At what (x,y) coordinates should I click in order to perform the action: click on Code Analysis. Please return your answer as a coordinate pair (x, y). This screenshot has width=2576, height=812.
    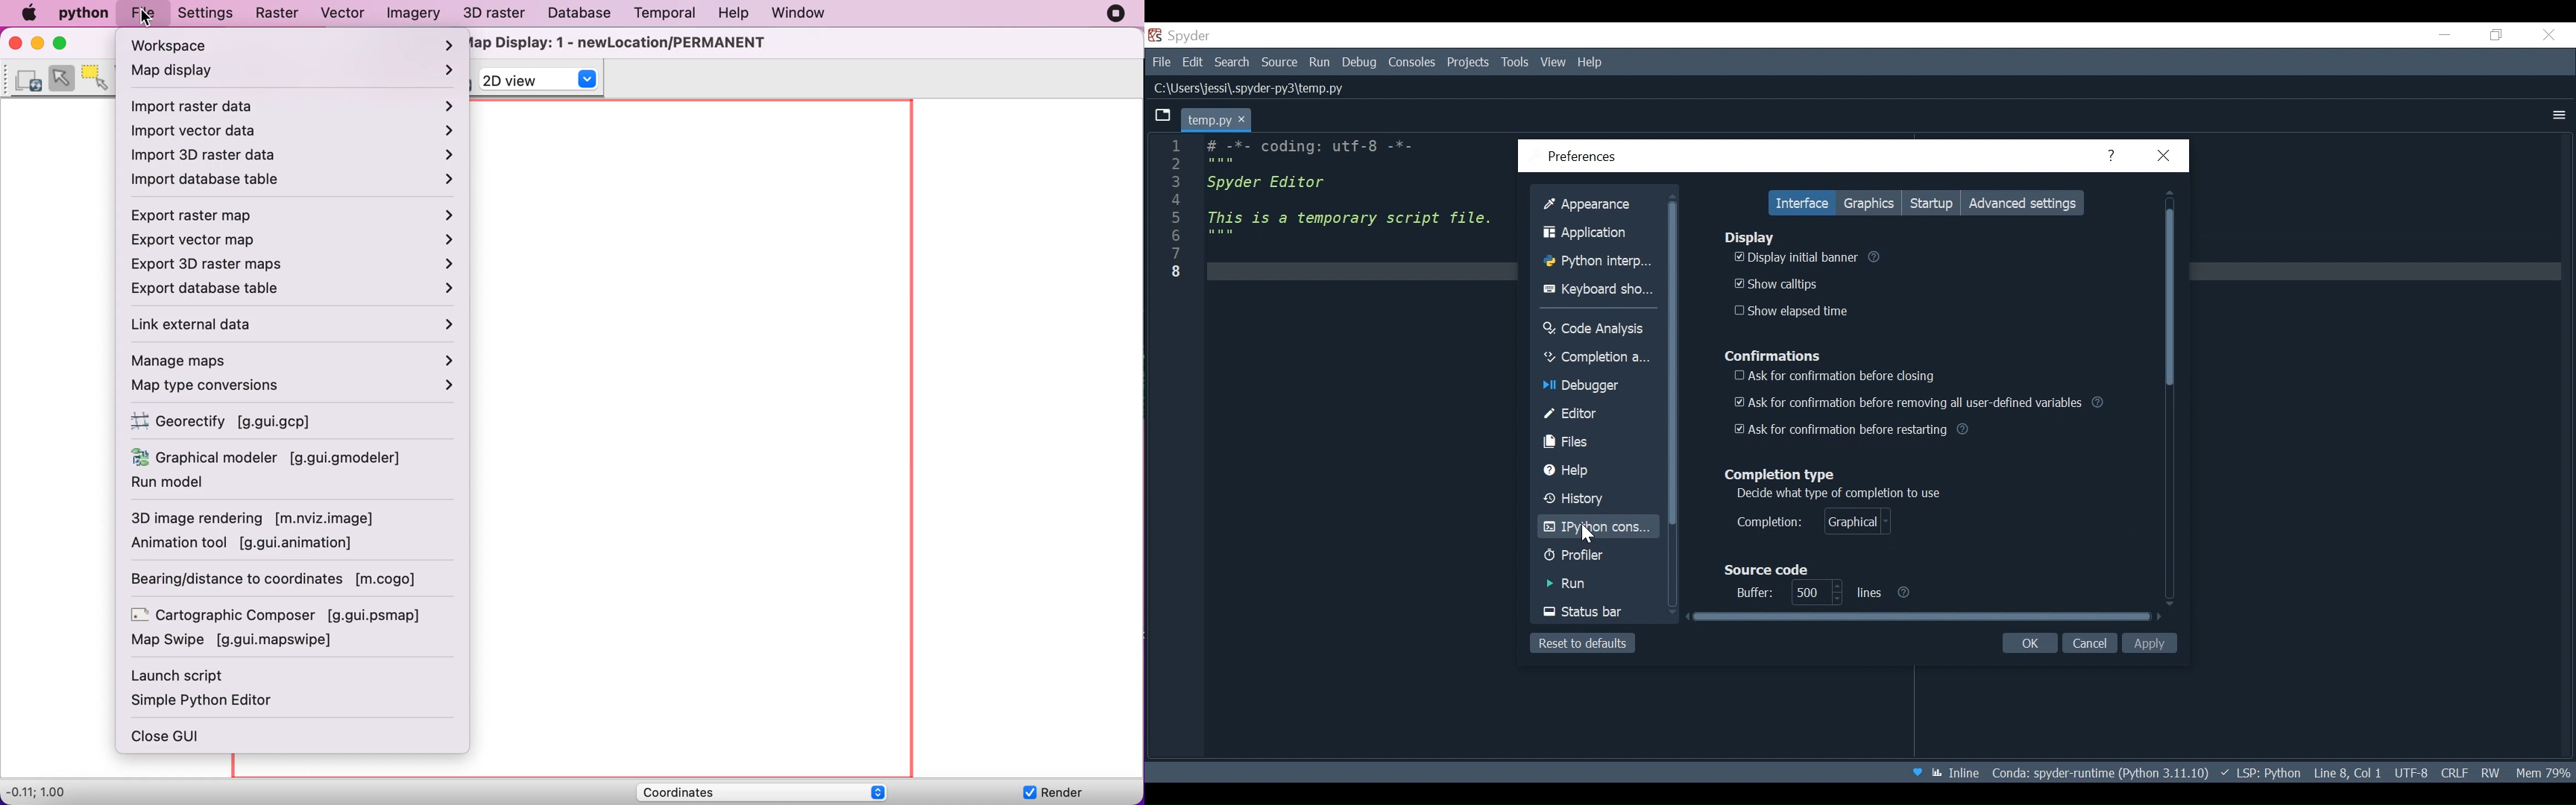
    Looking at the image, I should click on (1596, 329).